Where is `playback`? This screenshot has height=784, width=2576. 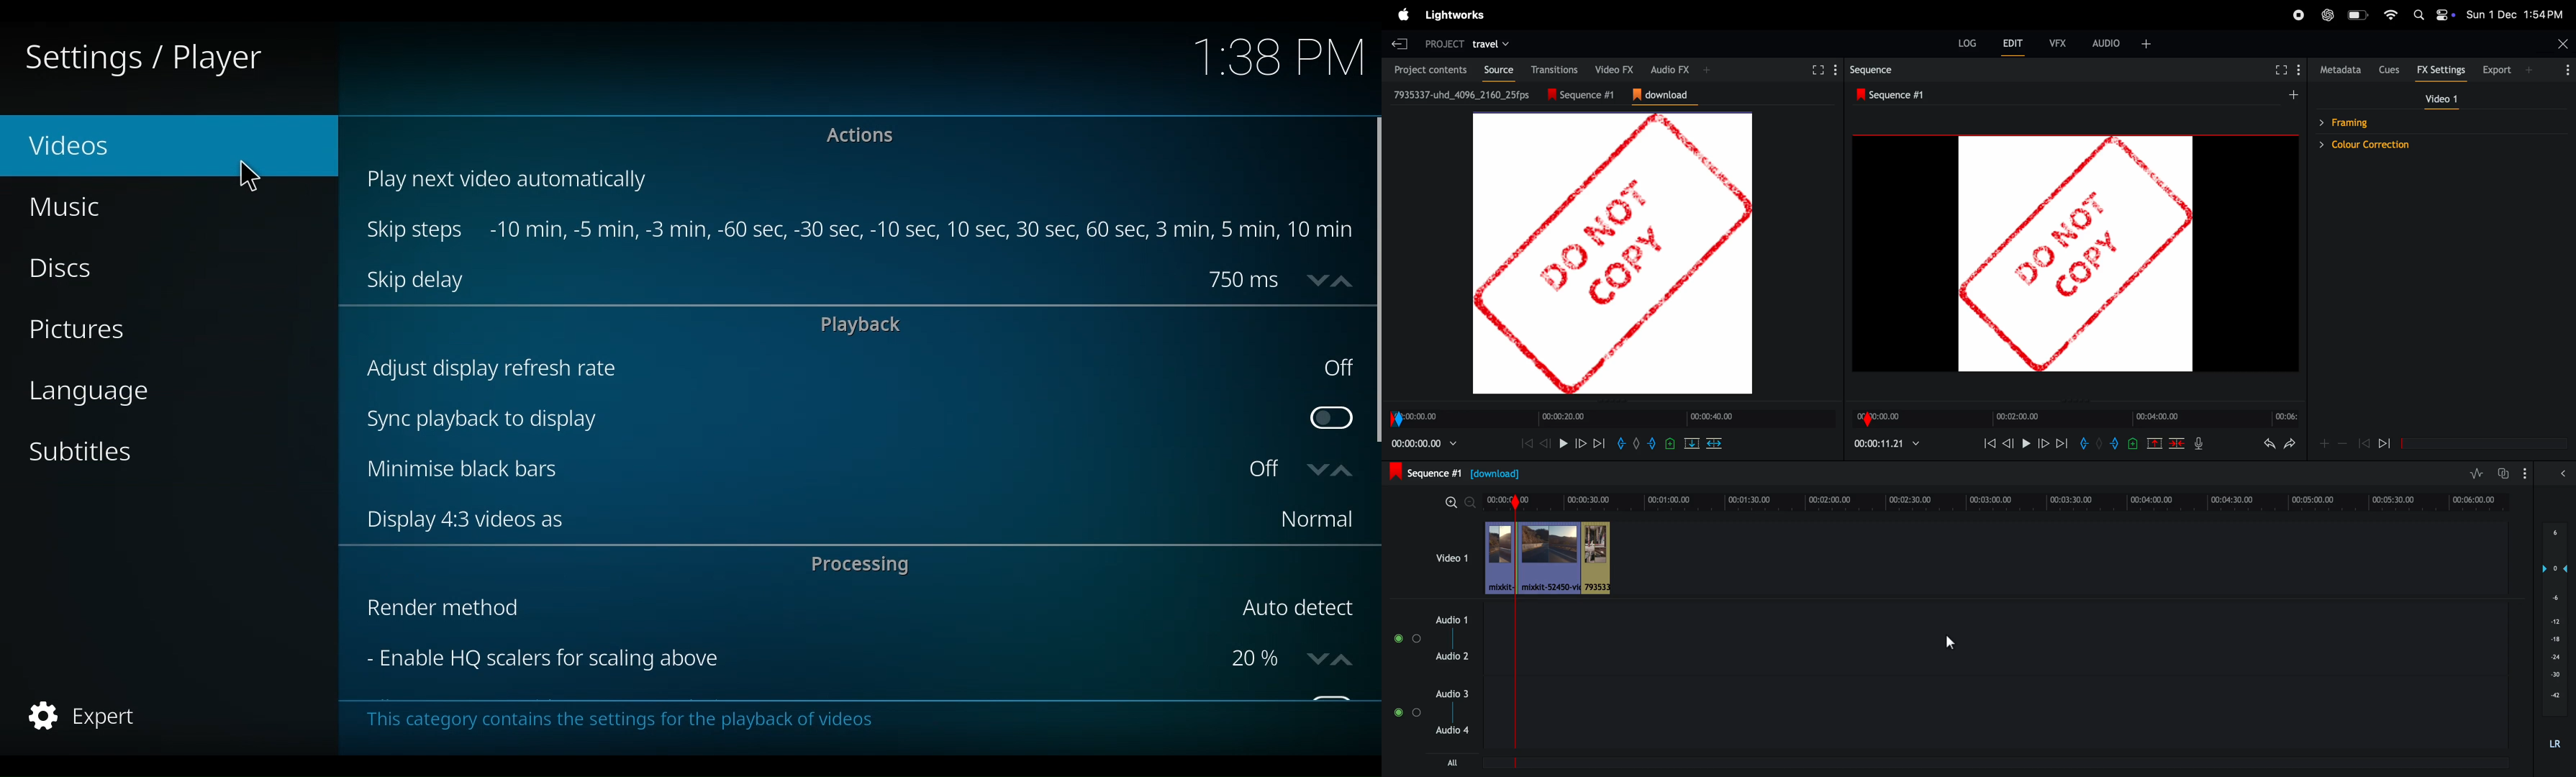 playback is located at coordinates (1424, 443).